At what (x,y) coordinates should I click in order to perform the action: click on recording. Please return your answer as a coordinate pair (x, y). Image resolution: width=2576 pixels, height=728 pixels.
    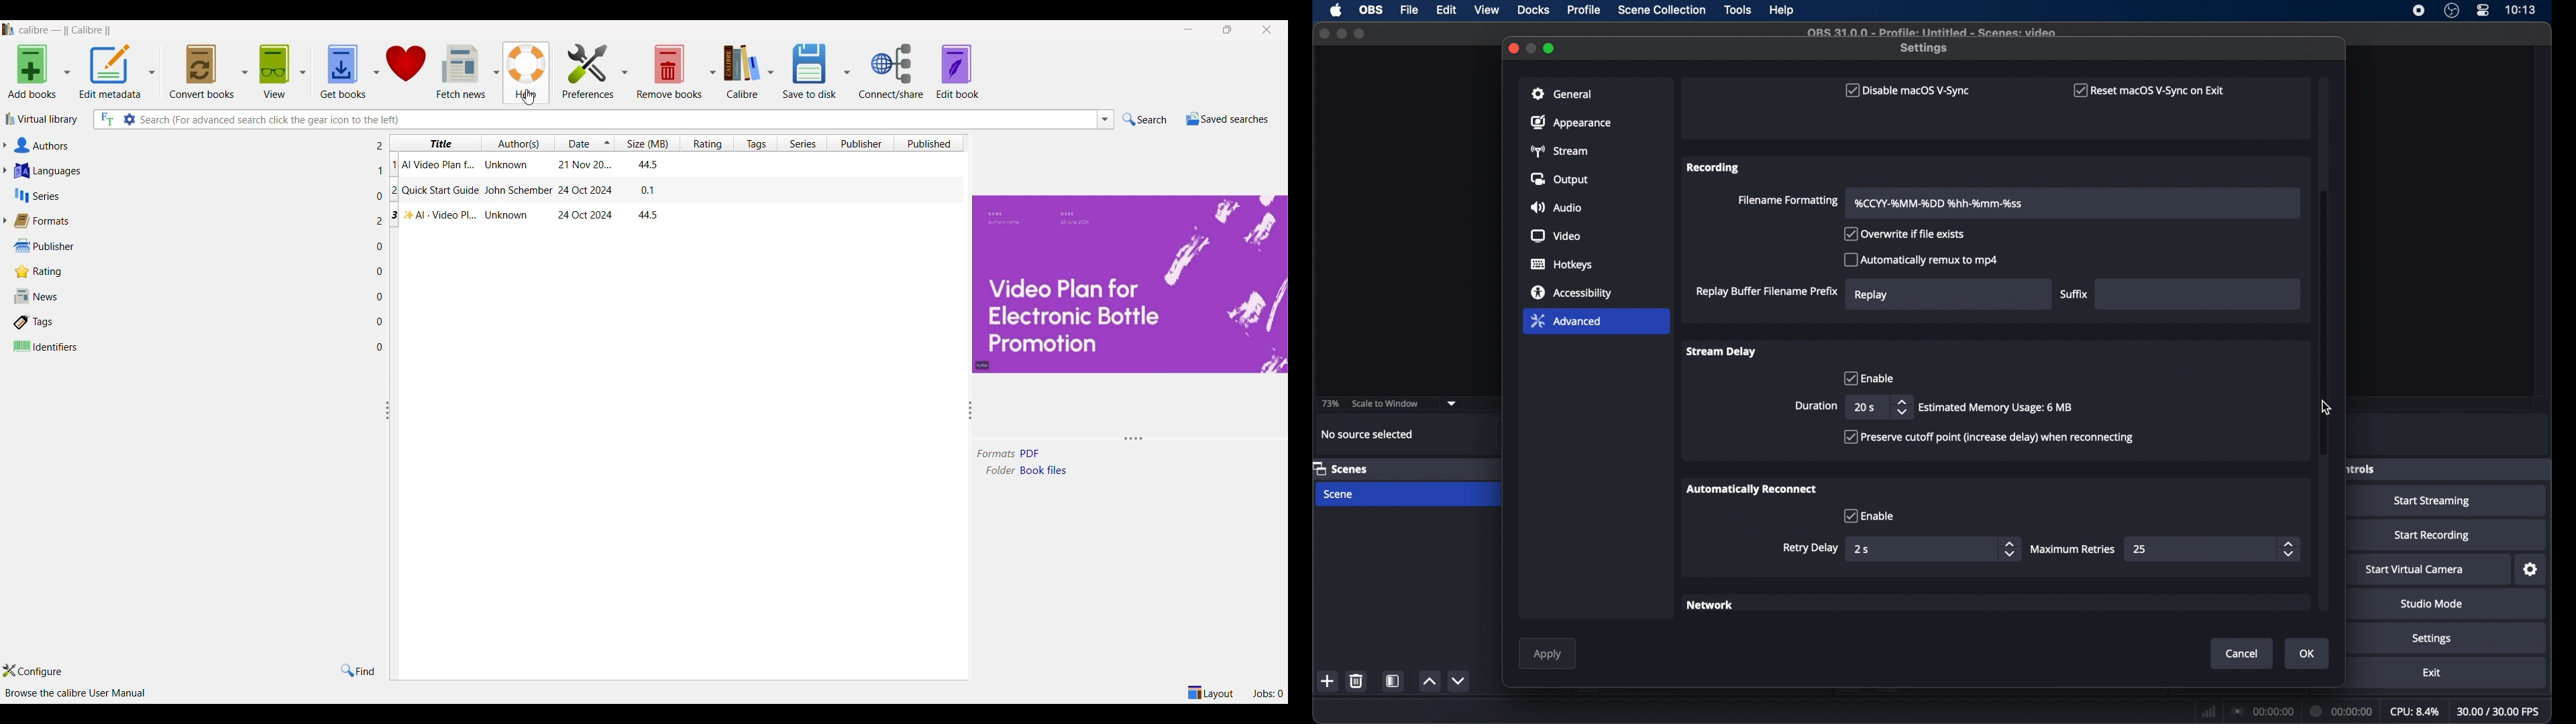
    Looking at the image, I should click on (1714, 168).